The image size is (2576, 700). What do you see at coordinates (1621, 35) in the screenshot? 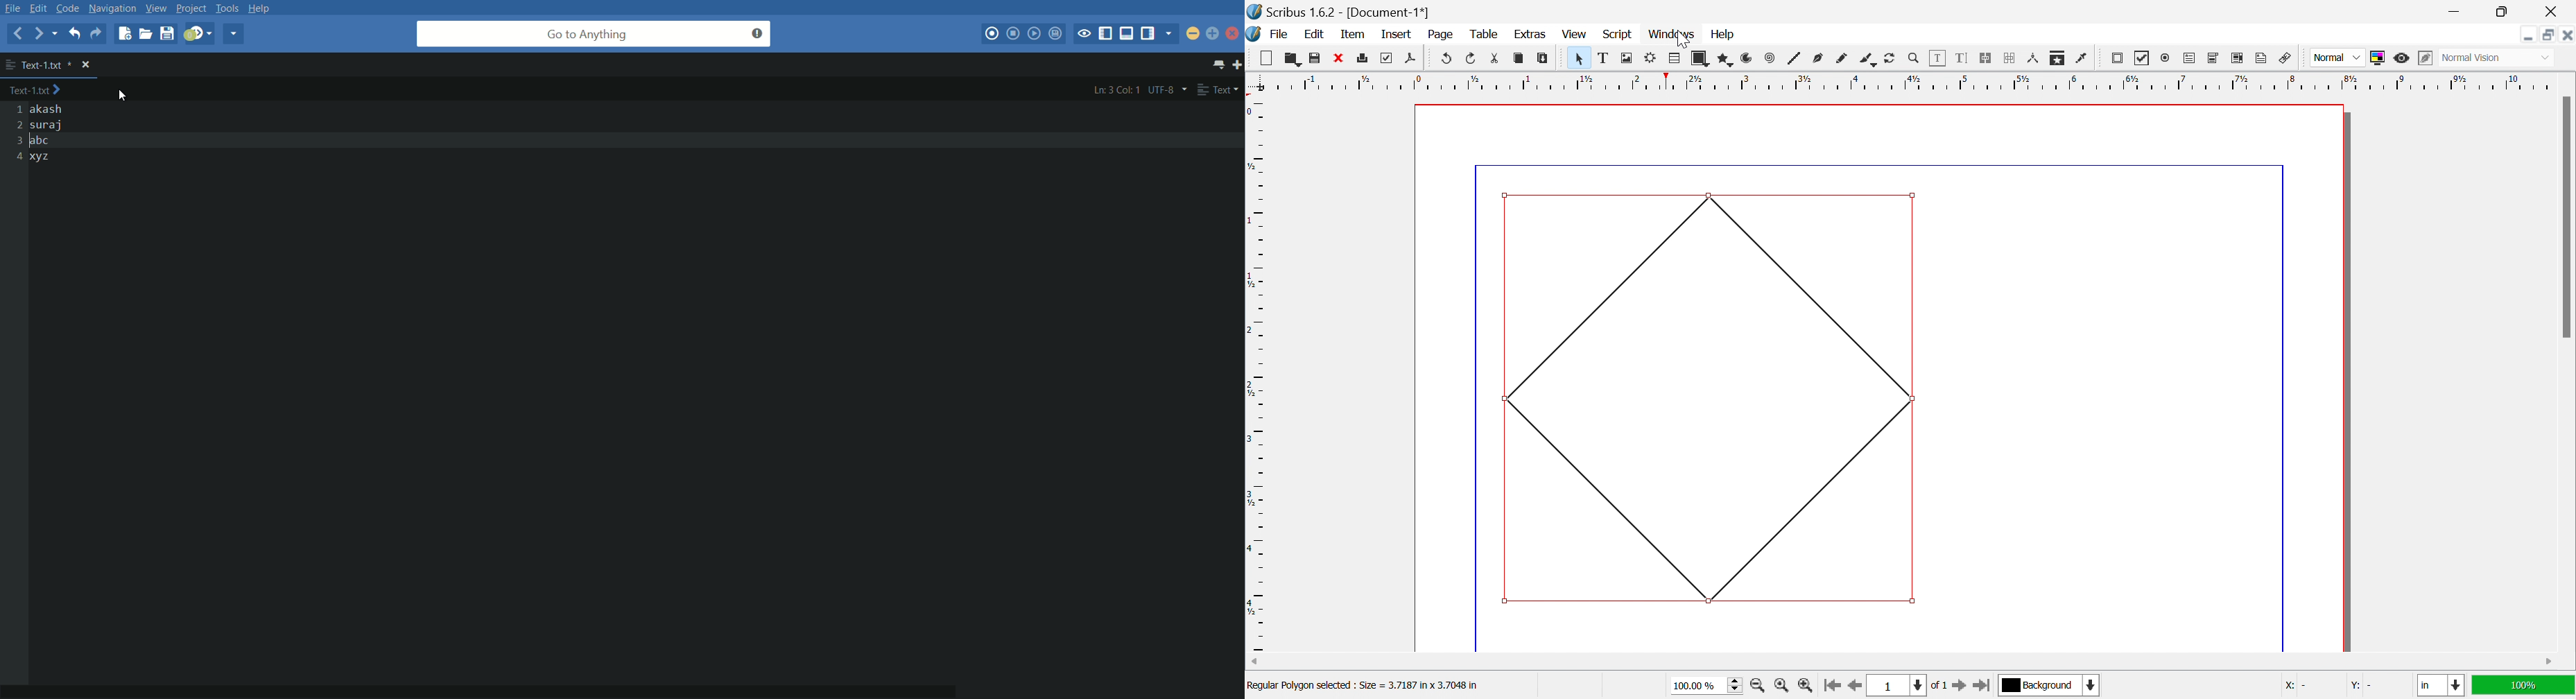
I see `Script` at bounding box center [1621, 35].